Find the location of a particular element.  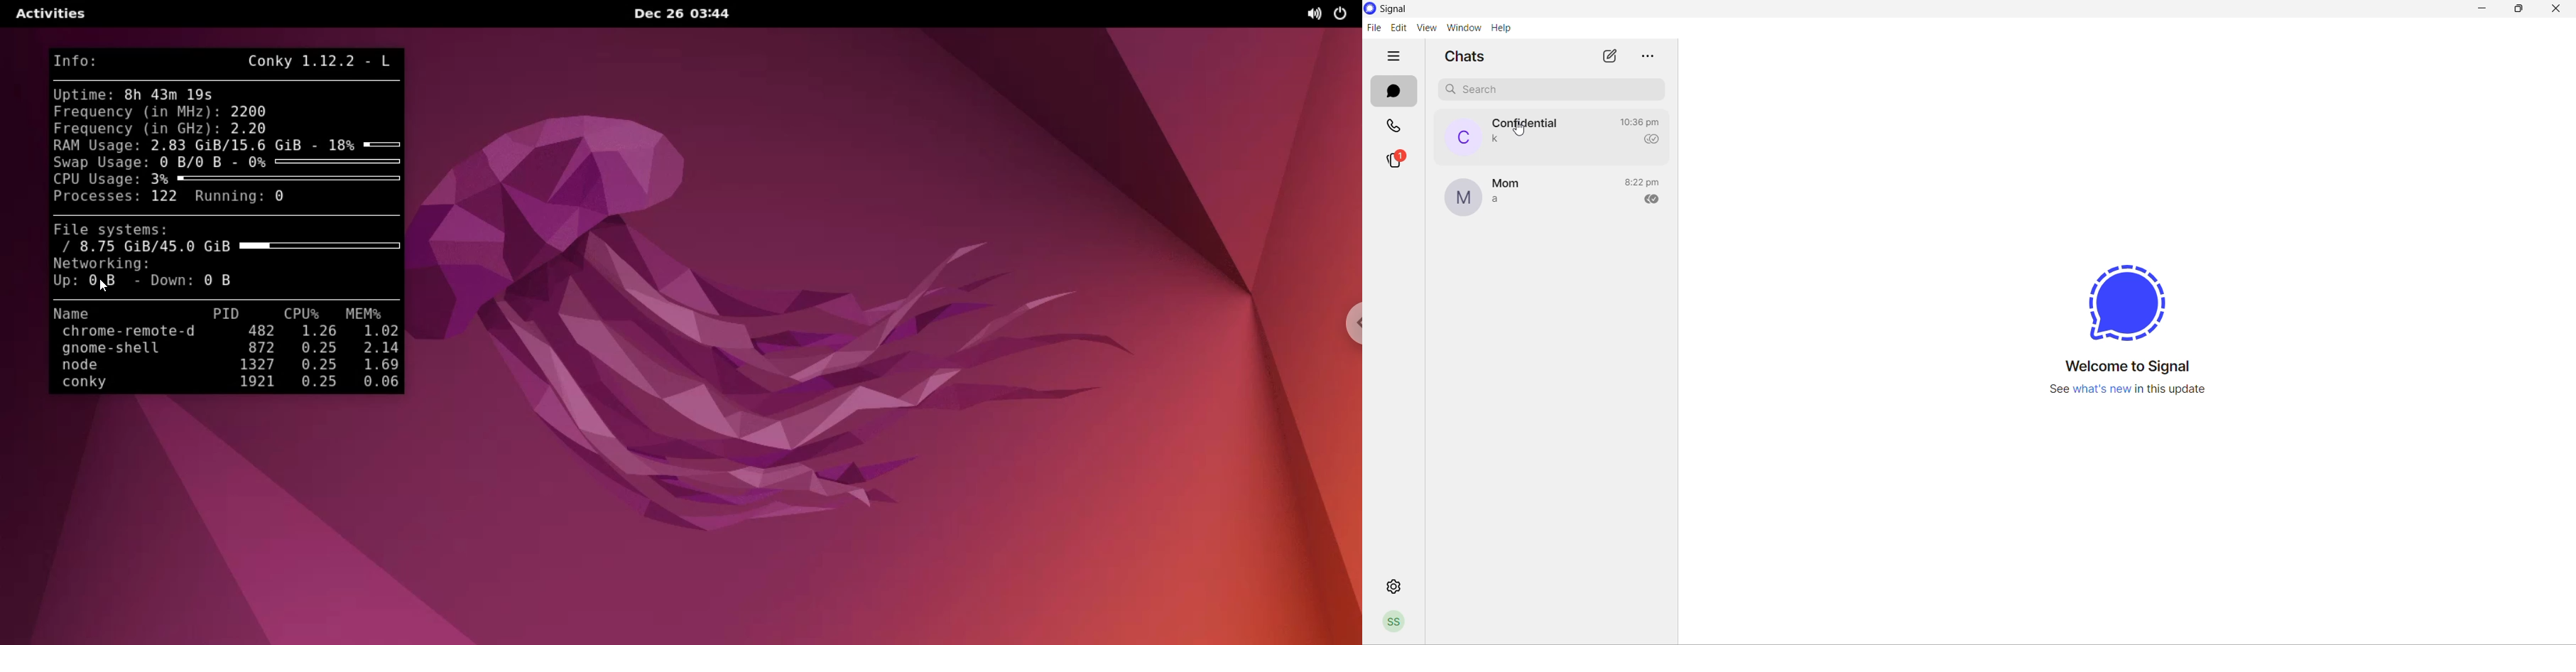

welcome message is located at coordinates (2132, 366).